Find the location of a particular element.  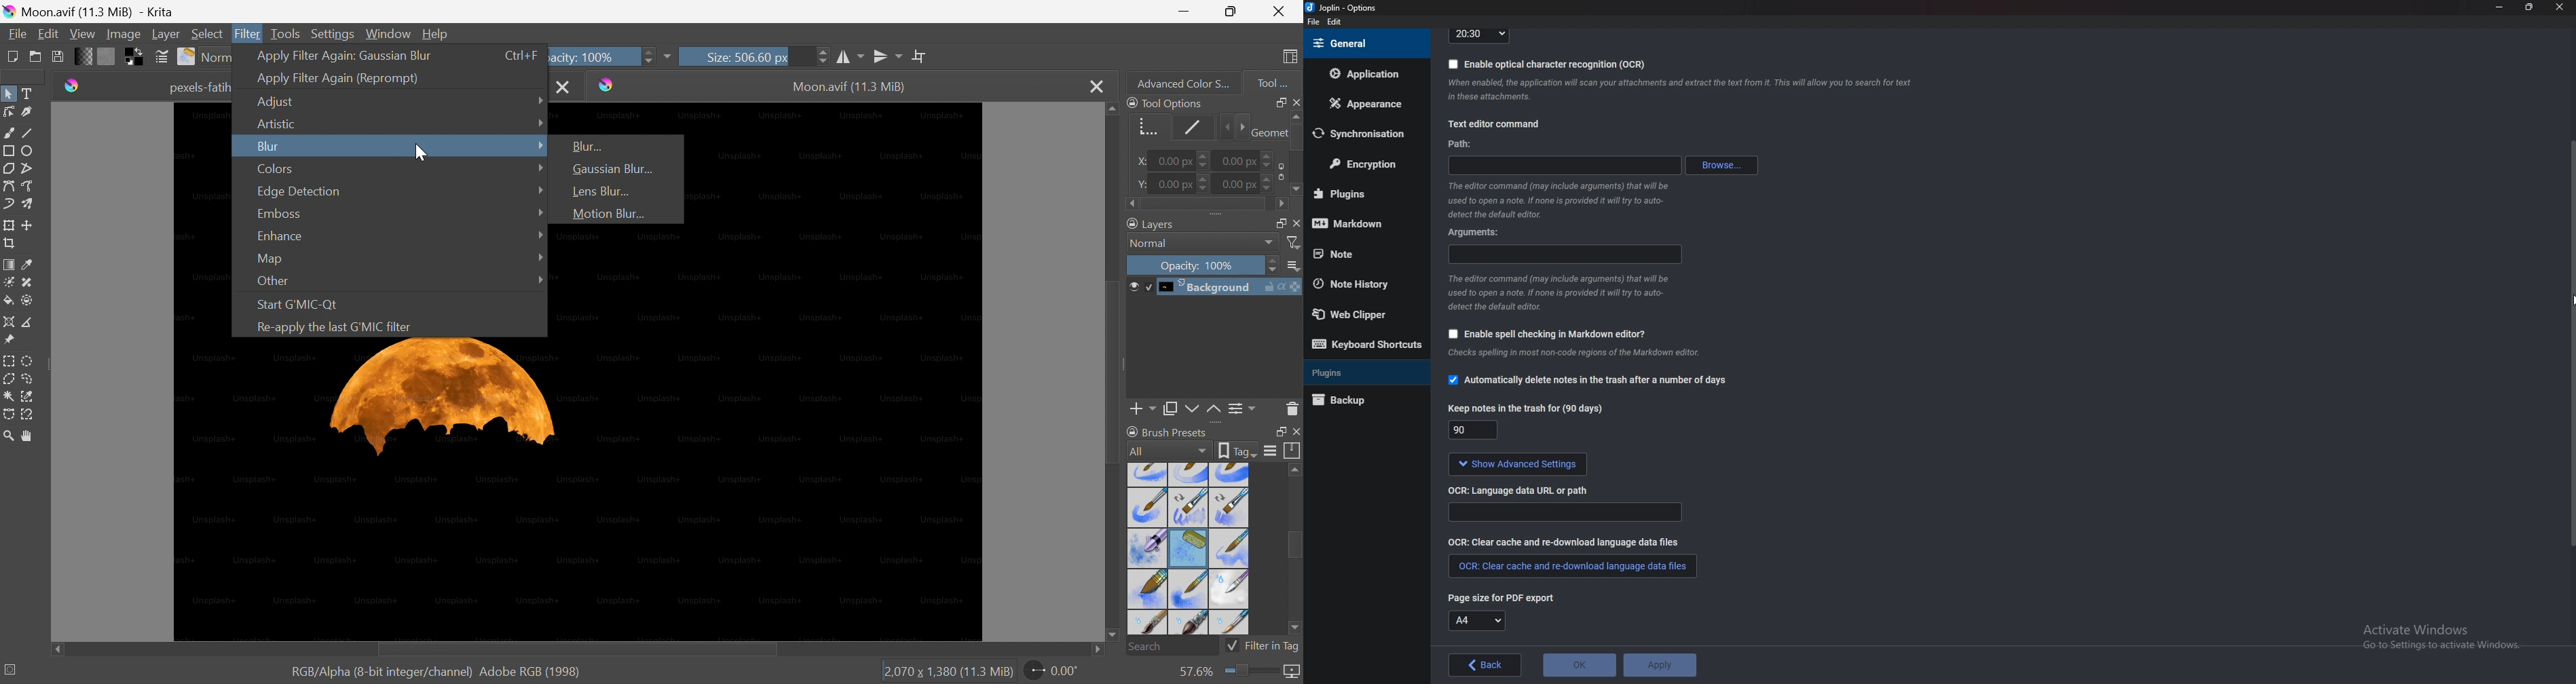

Opacity: 100% is located at coordinates (1201, 263).